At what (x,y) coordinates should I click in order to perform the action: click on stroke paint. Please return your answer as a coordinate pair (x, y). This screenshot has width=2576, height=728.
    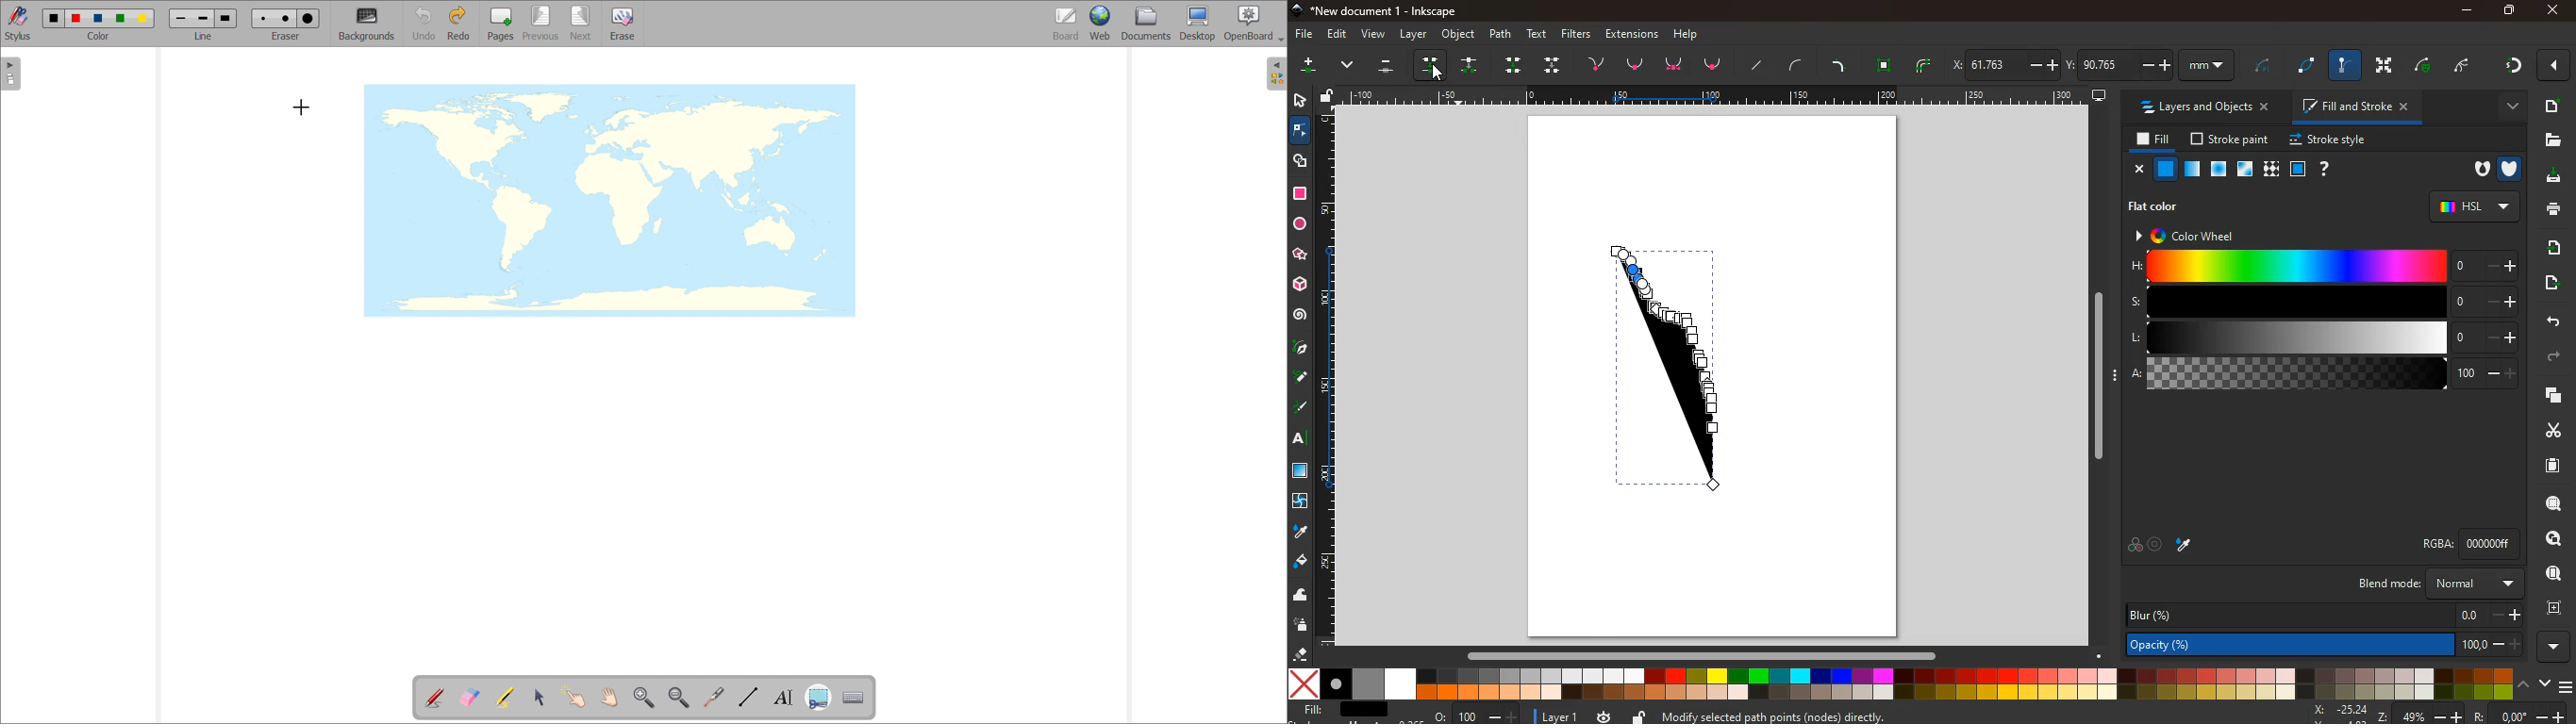
    Looking at the image, I should click on (2232, 139).